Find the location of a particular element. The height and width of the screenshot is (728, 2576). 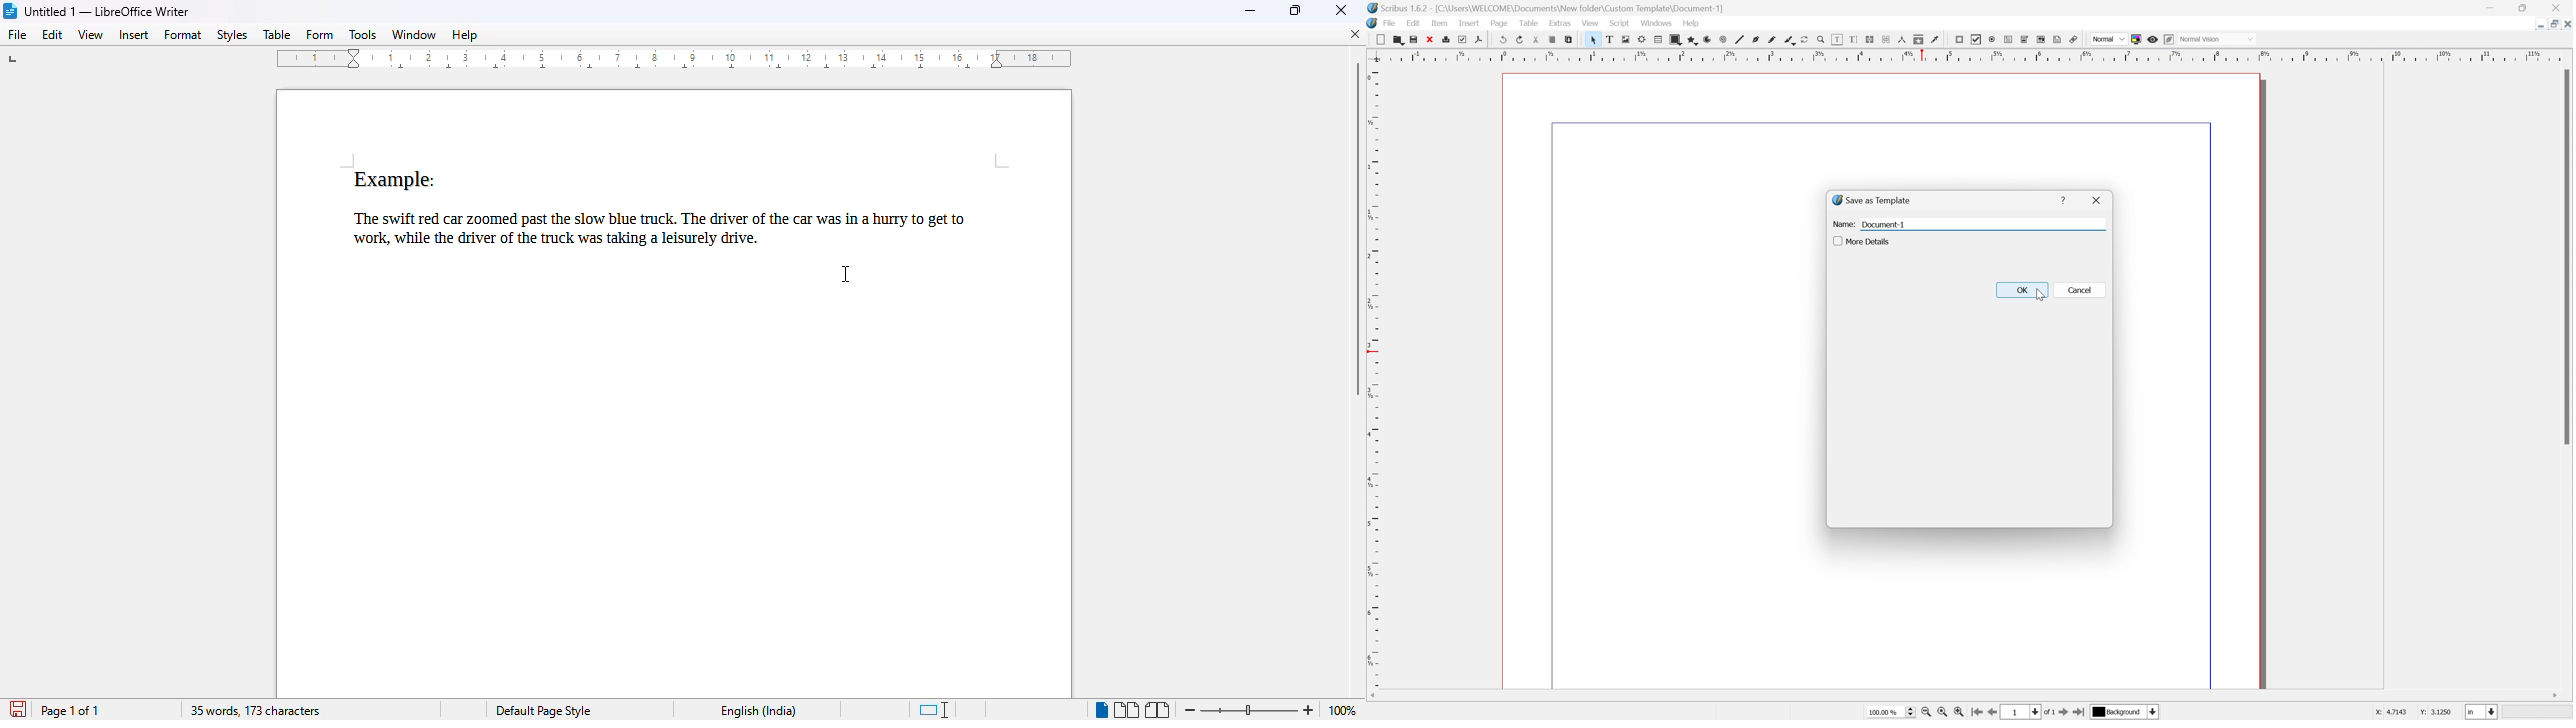

Document - 1 is located at coordinates (1883, 225).